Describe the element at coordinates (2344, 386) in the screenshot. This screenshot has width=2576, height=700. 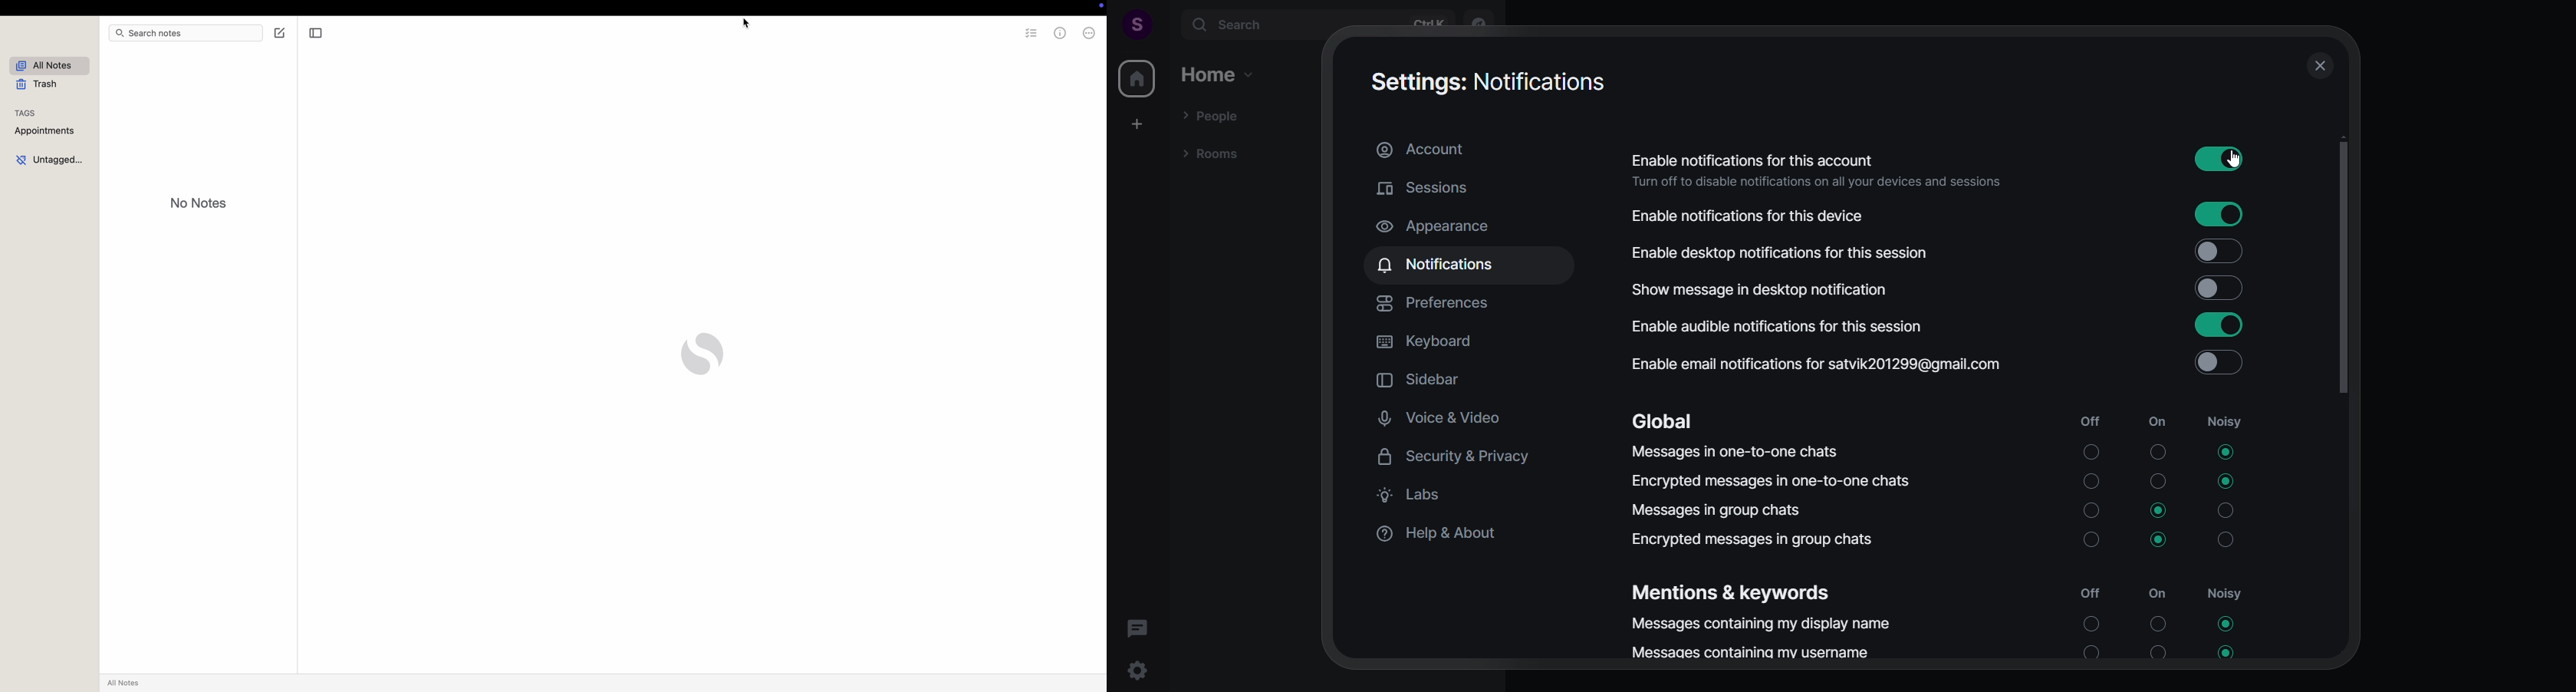
I see `Scroll bar` at that location.